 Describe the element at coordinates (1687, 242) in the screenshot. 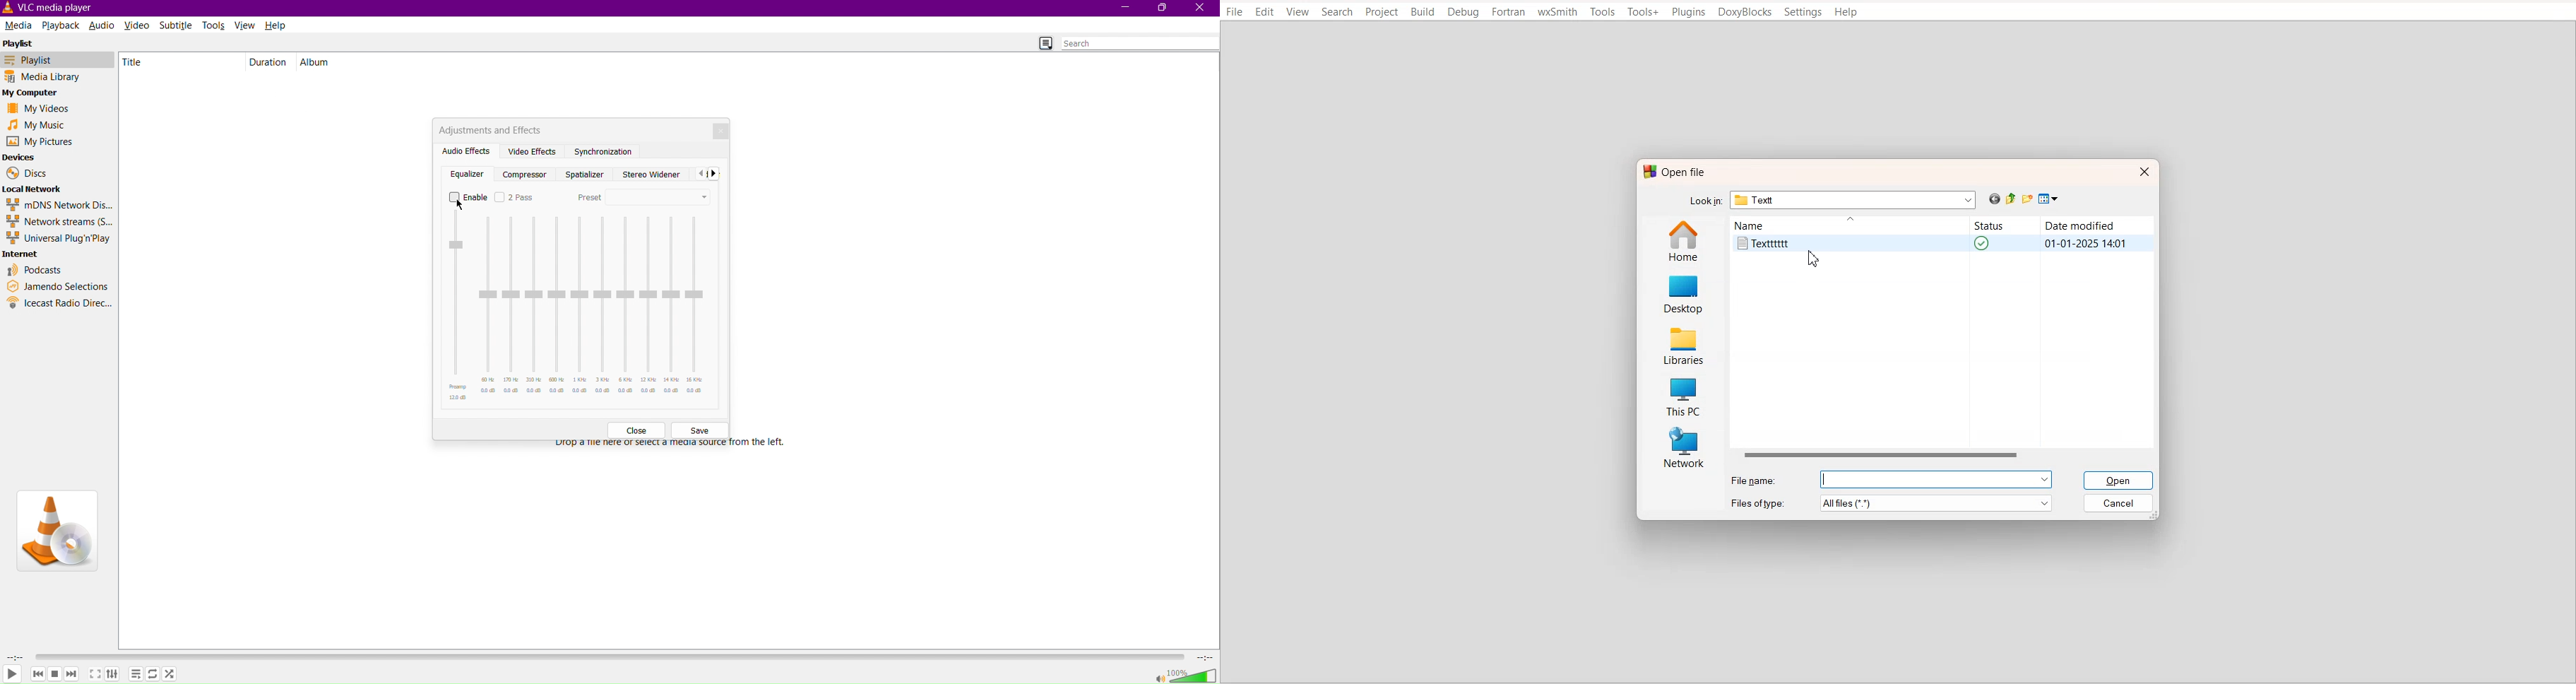

I see `Home` at that location.